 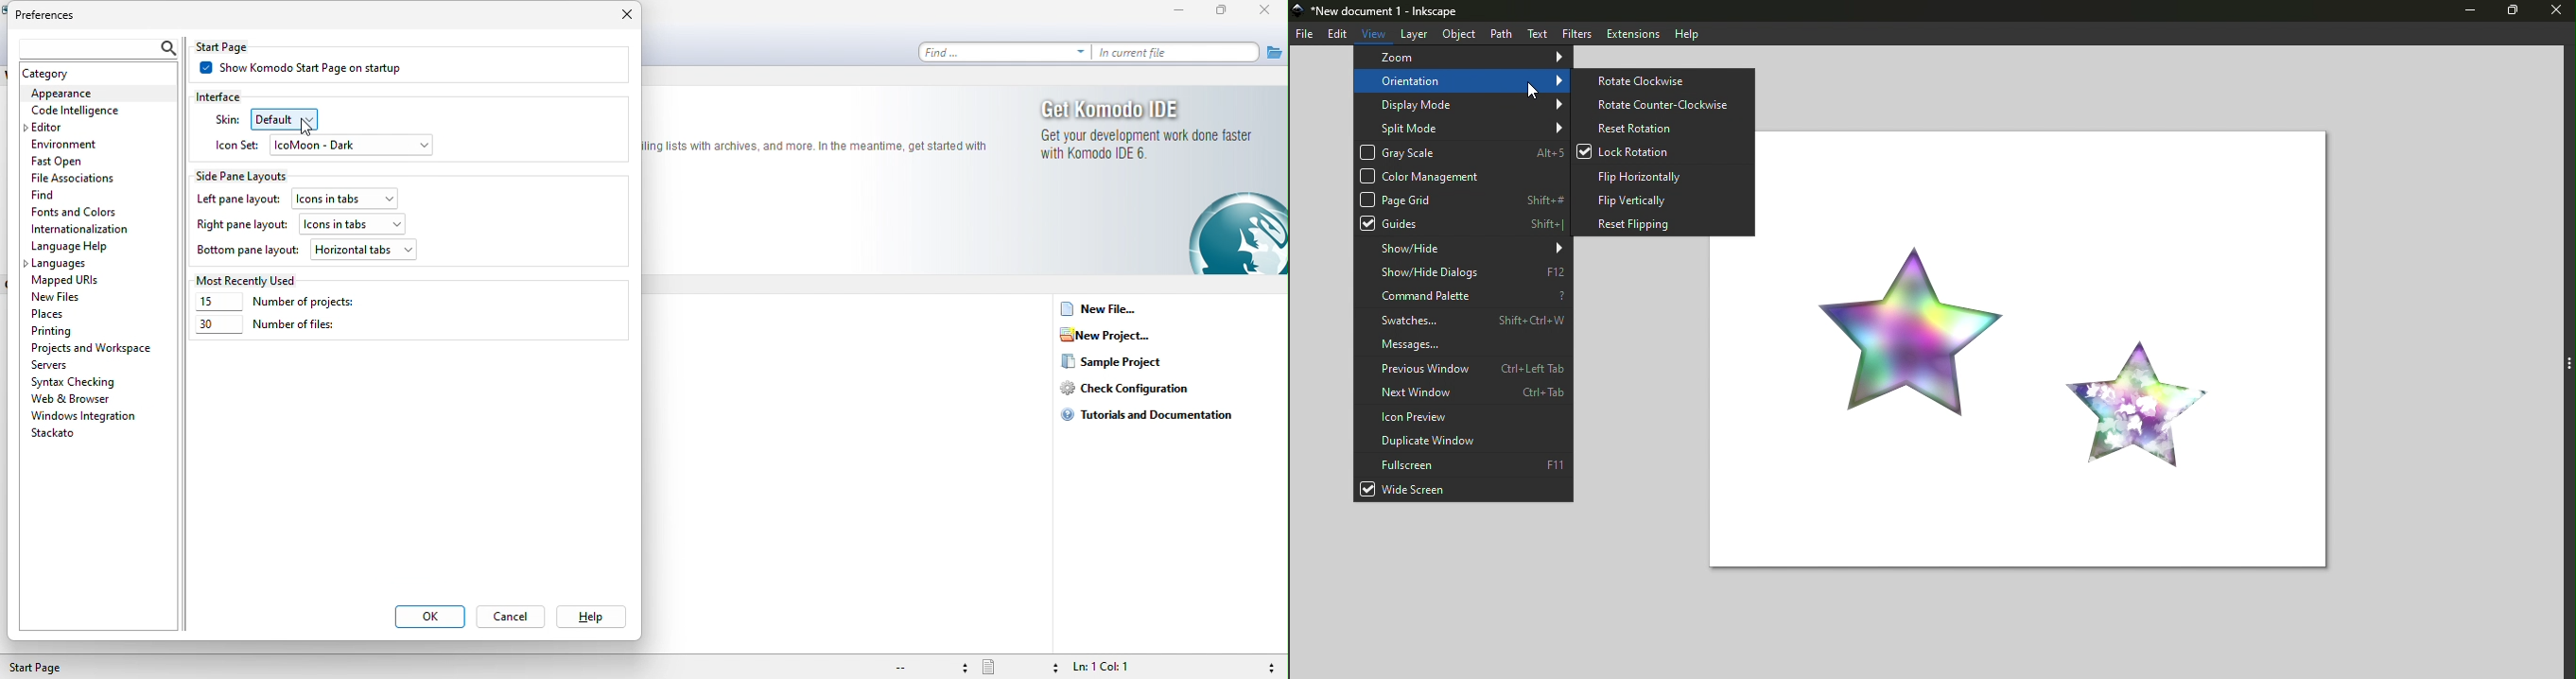 What do you see at coordinates (1467, 320) in the screenshot?
I see `Swatches` at bounding box center [1467, 320].